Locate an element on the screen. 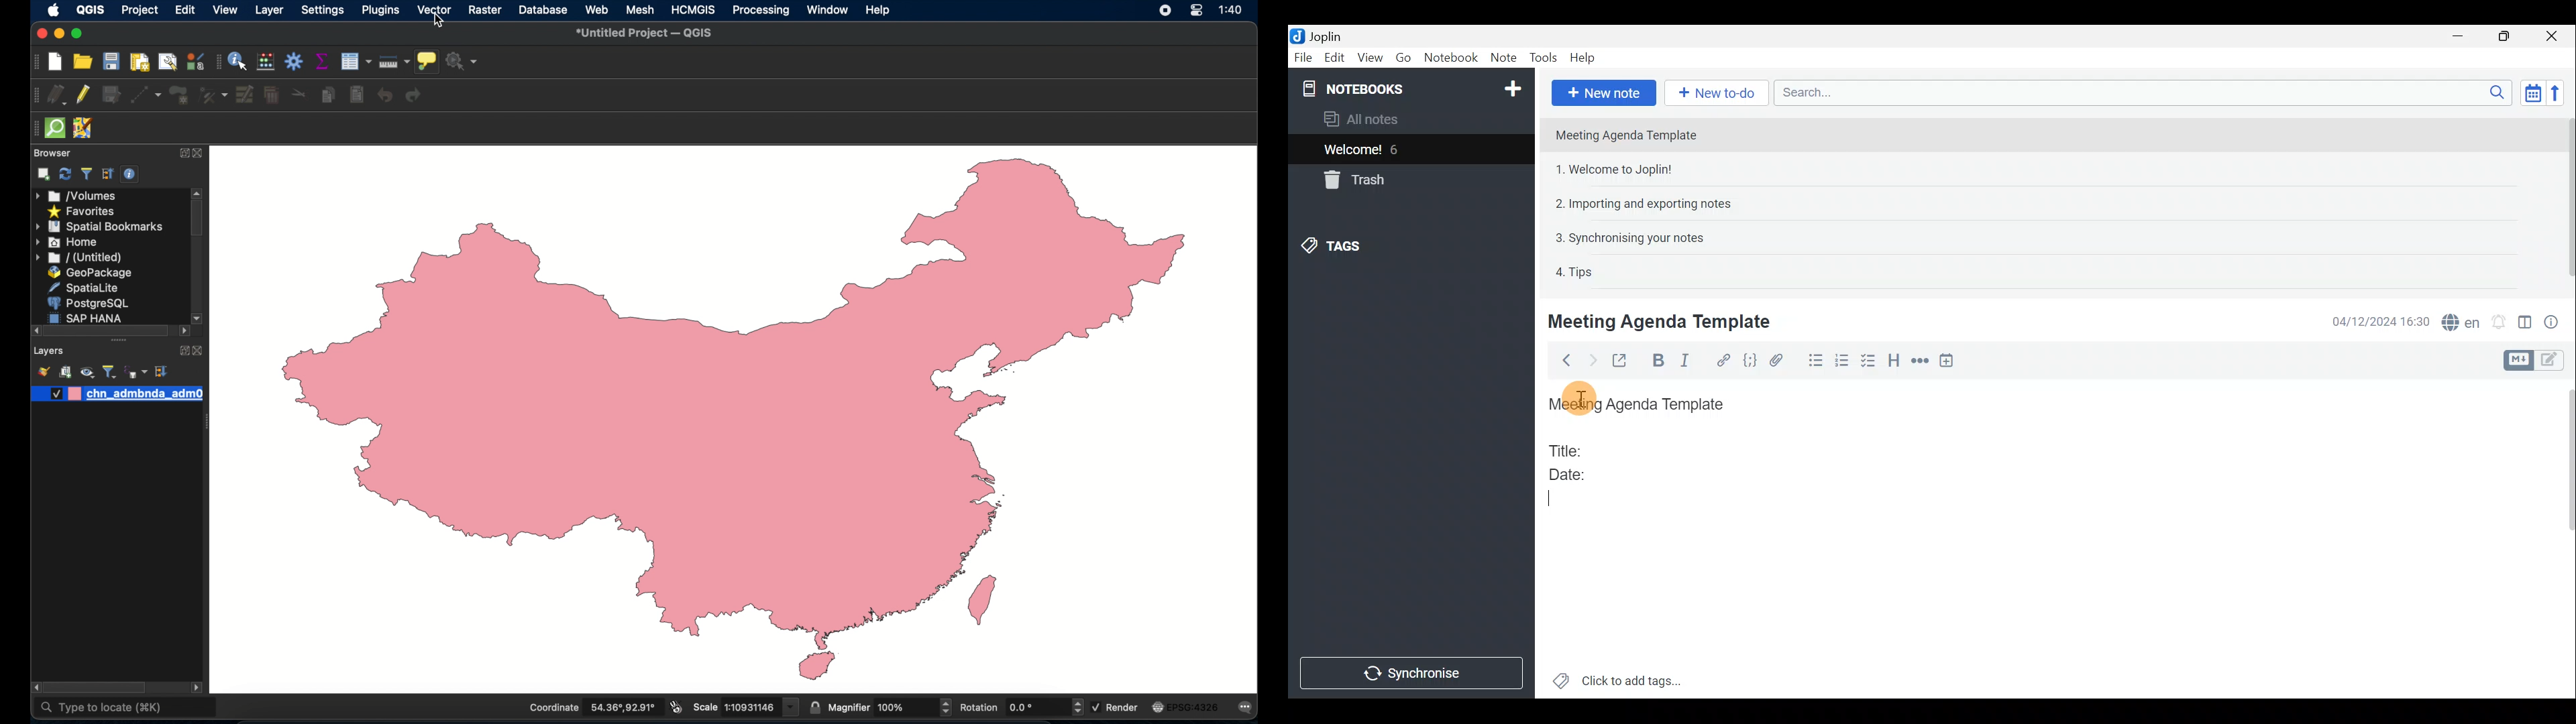 This screenshot has width=2576, height=728. Click to add tags is located at coordinates (1635, 678).